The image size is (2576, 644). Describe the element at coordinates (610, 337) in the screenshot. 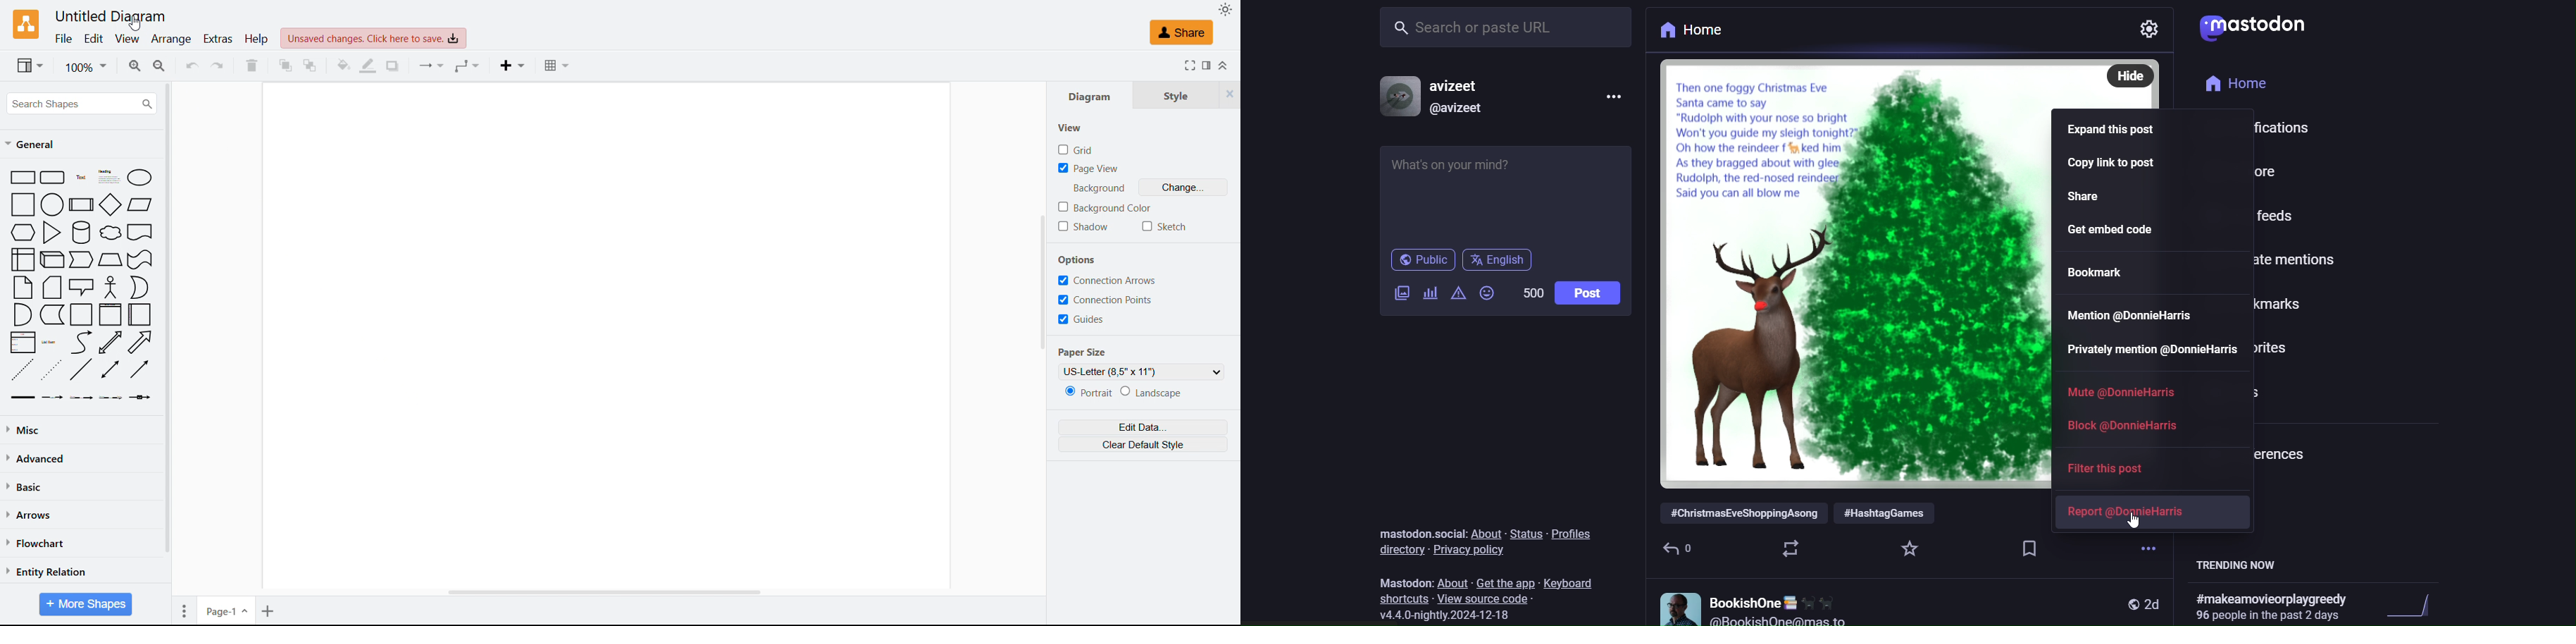

I see `Drawing space ` at that location.